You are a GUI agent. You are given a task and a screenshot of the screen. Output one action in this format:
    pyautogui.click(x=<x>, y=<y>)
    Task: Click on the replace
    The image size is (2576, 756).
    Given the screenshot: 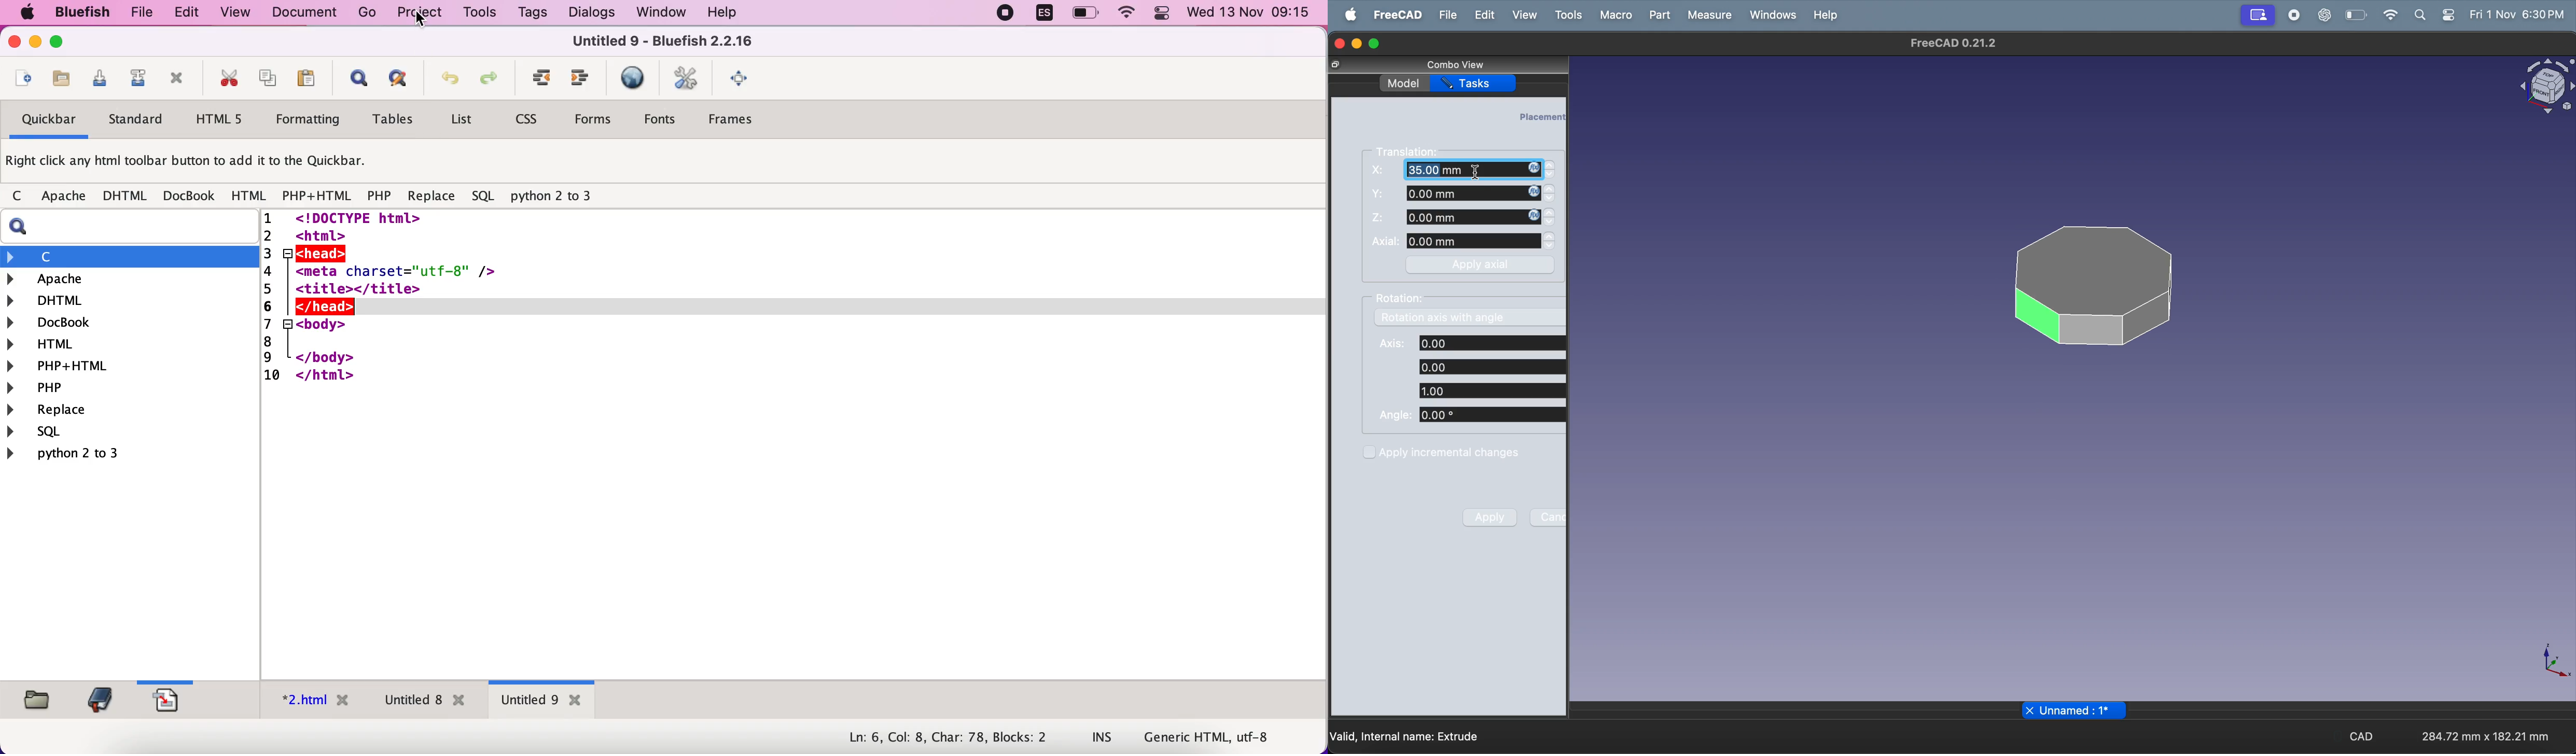 What is the action you would take?
    pyautogui.click(x=430, y=197)
    